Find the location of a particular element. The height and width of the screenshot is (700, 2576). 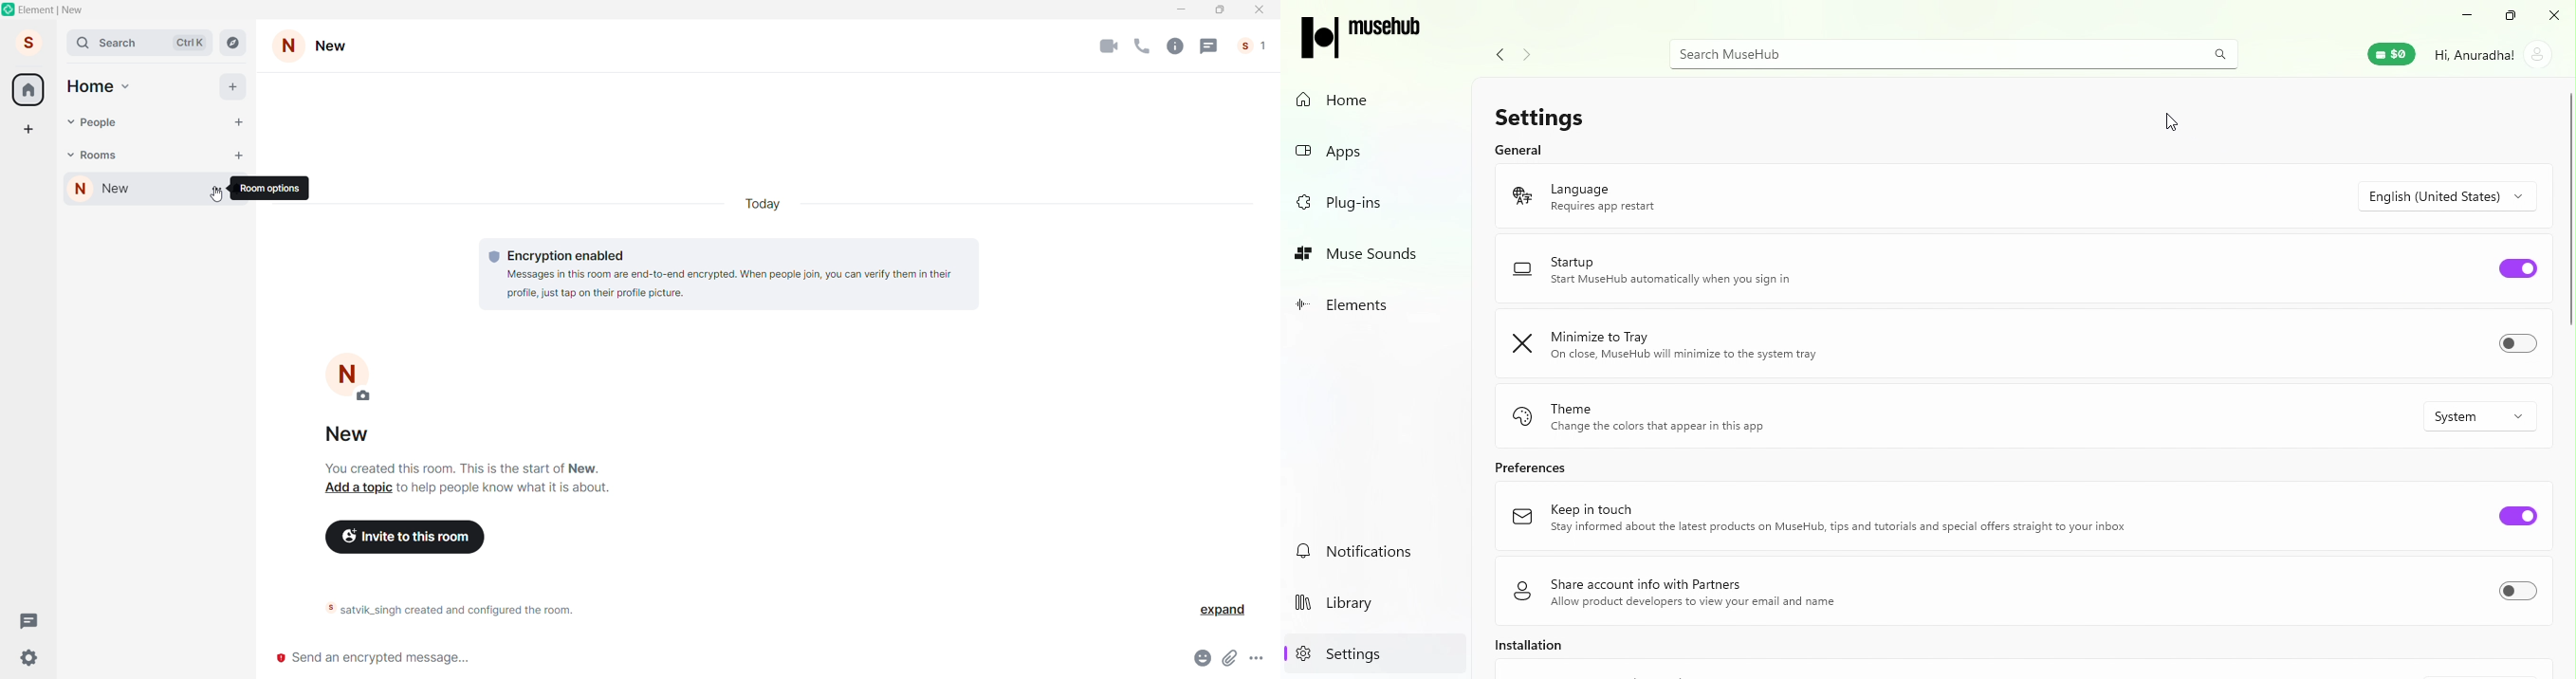

Invite to this Room is located at coordinates (412, 536).